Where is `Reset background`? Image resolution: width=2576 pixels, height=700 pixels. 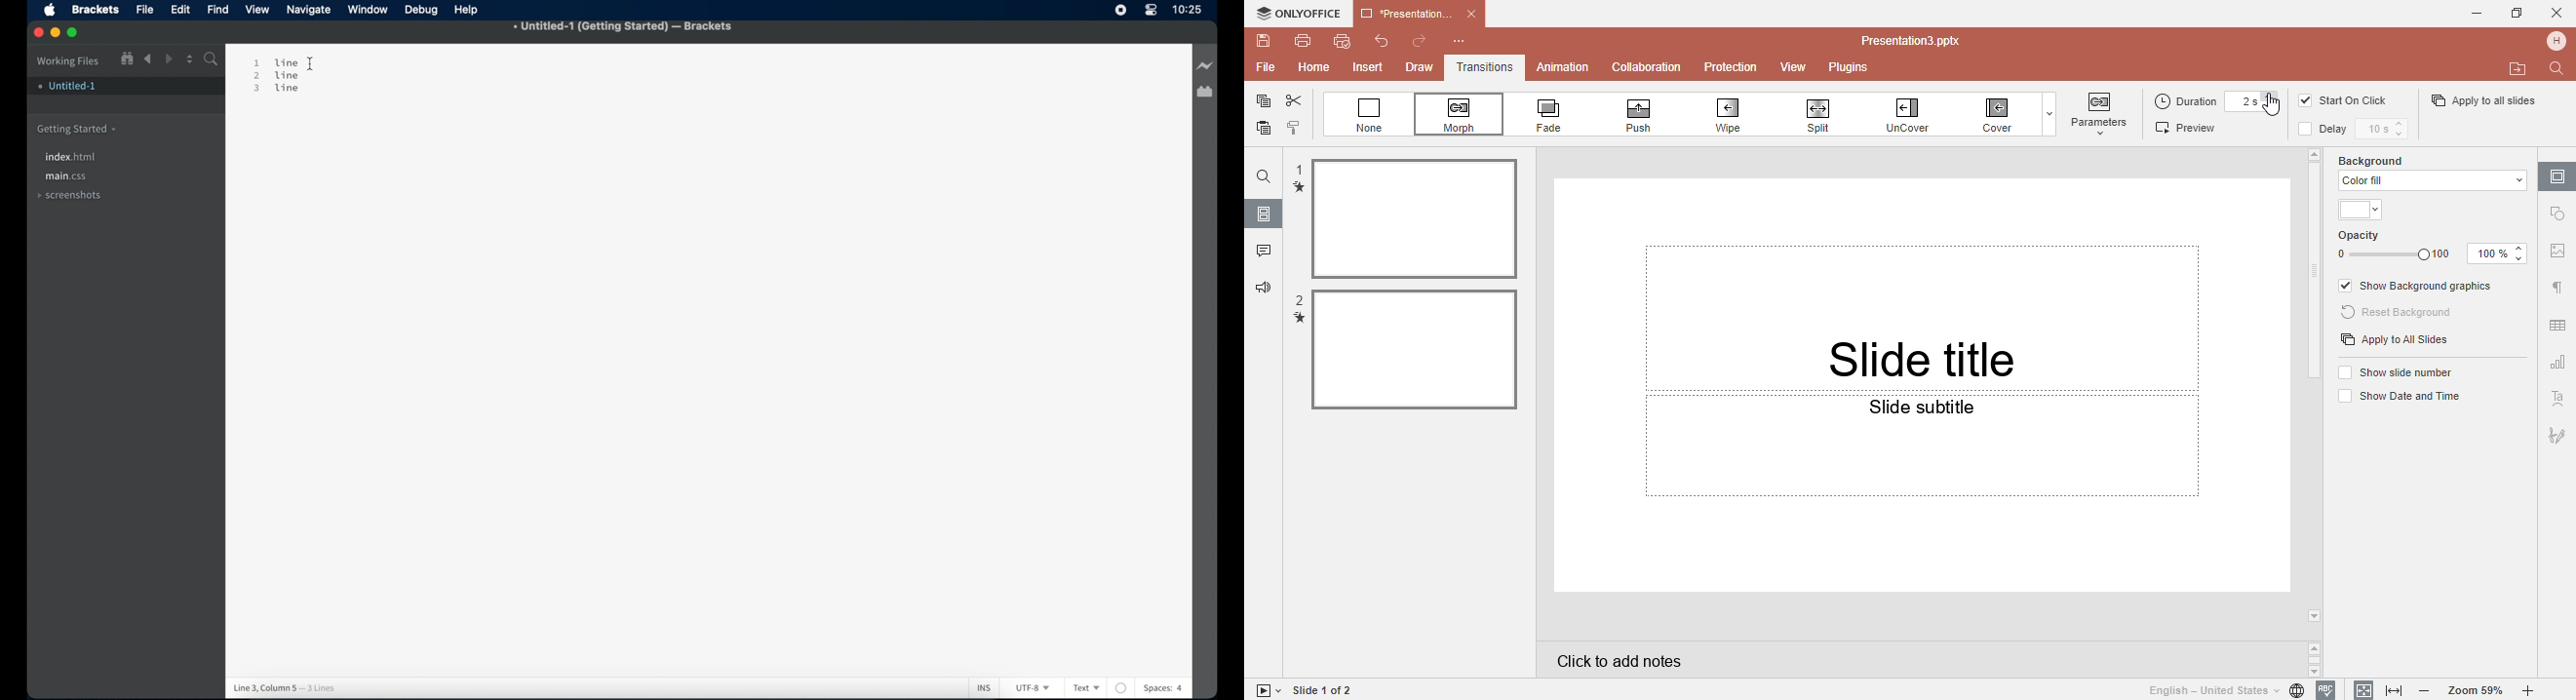
Reset background is located at coordinates (2400, 313).